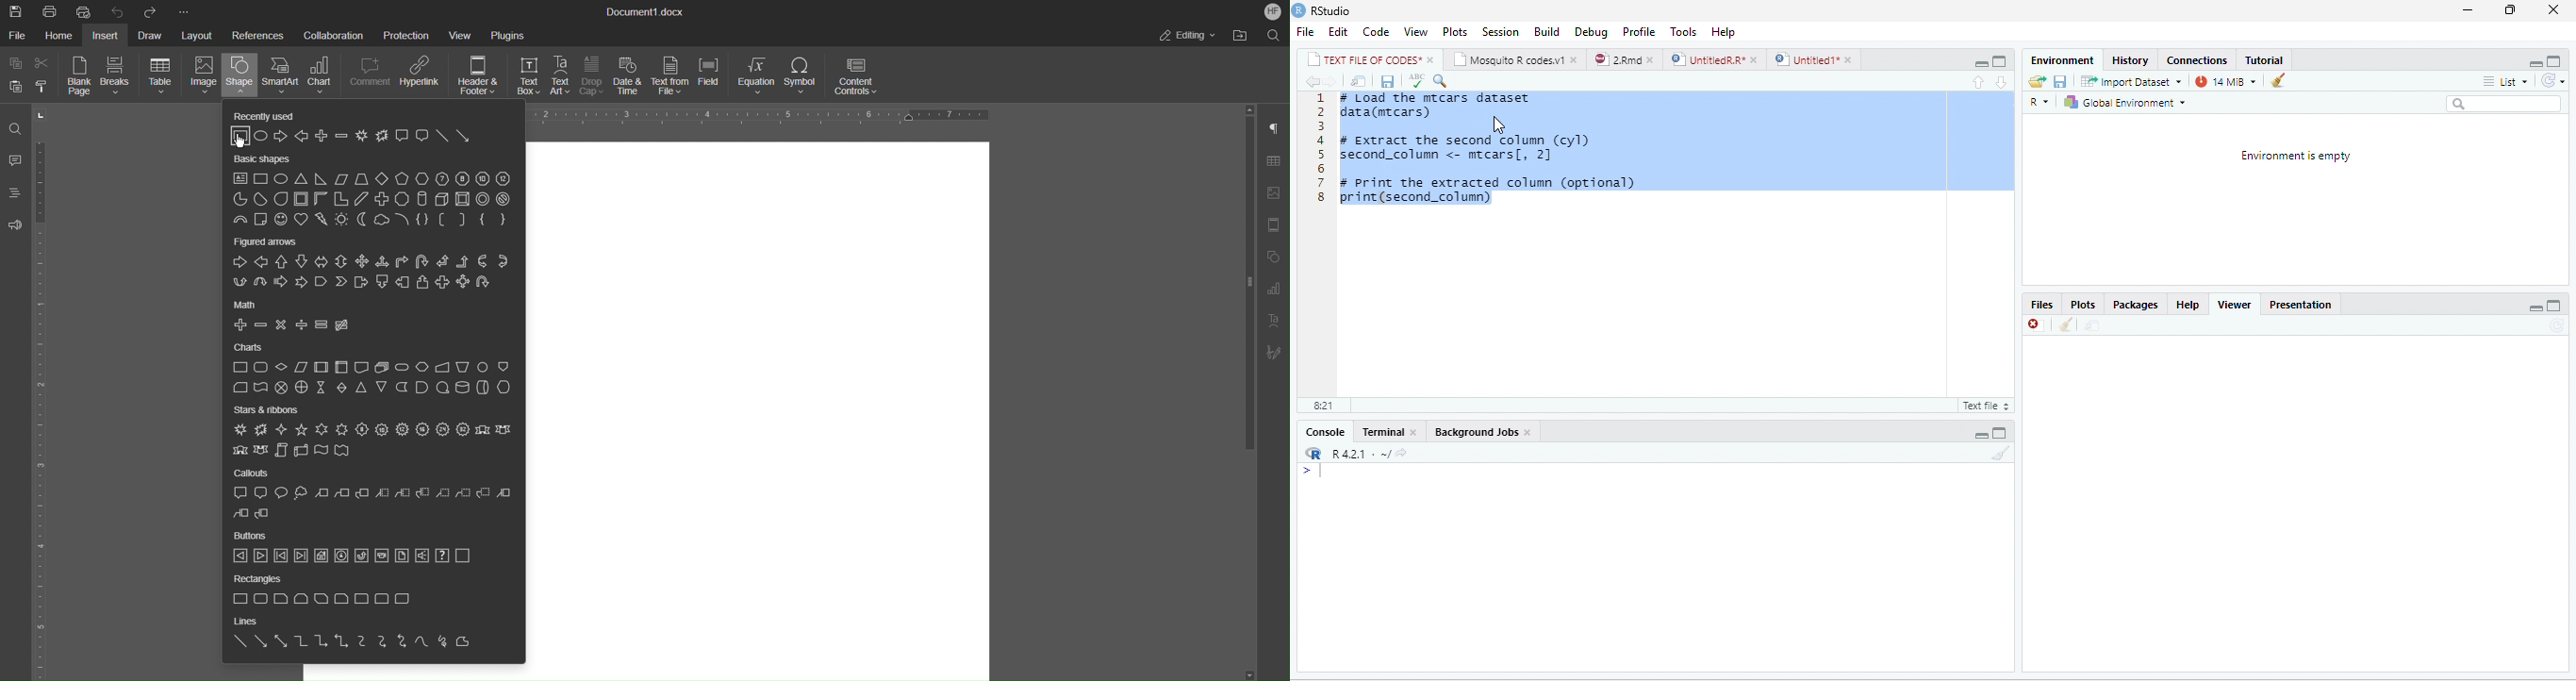 The width and height of the screenshot is (2576, 700). I want to click on Files, so click(2042, 306).